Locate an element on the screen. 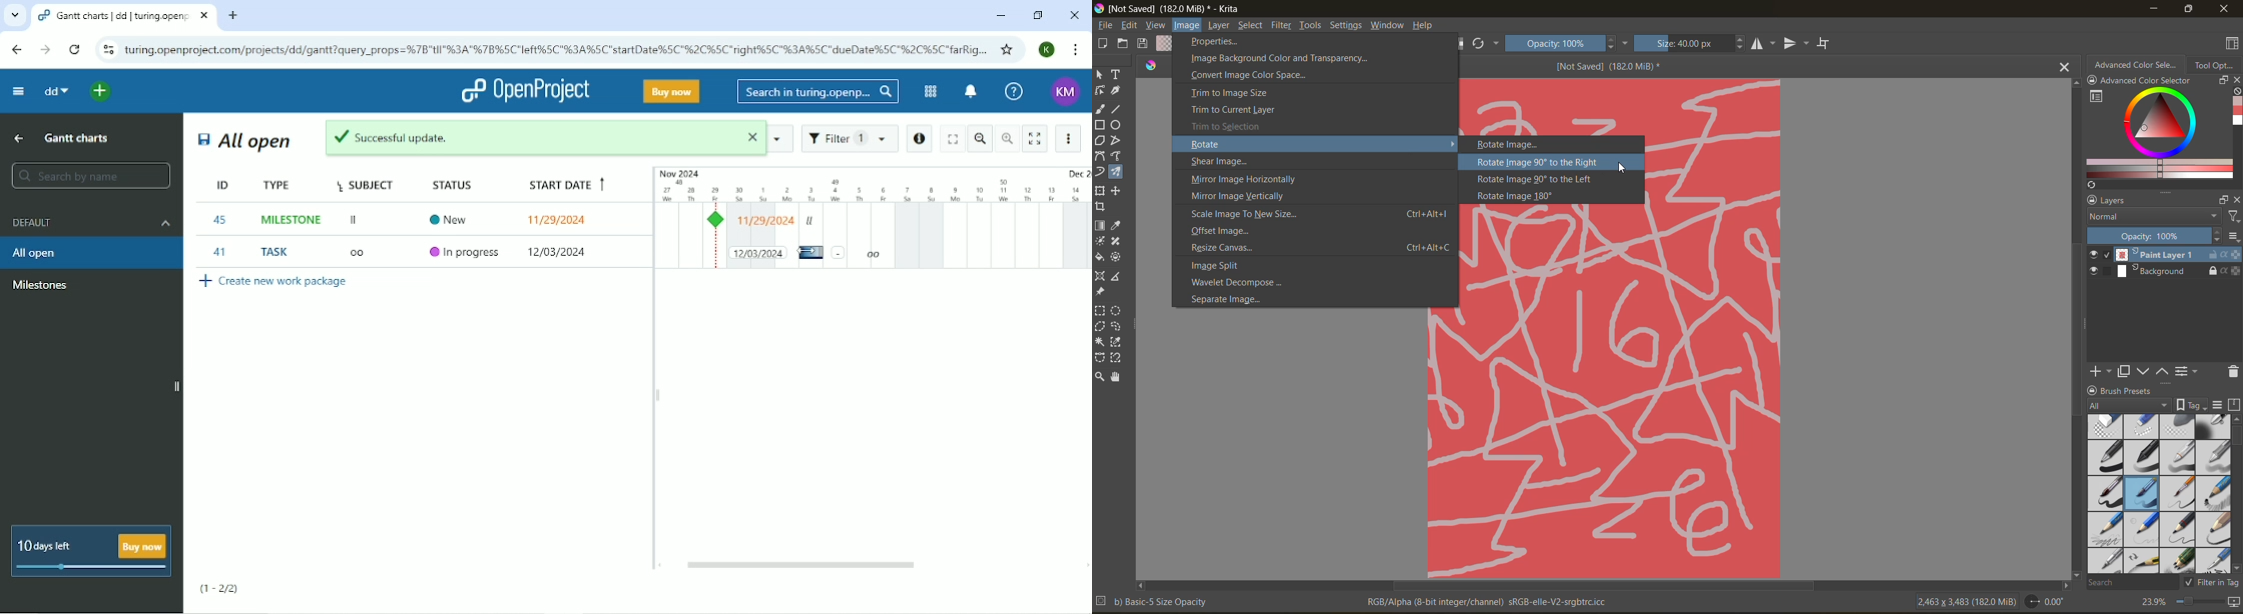  scale image to new size is located at coordinates (1323, 213).